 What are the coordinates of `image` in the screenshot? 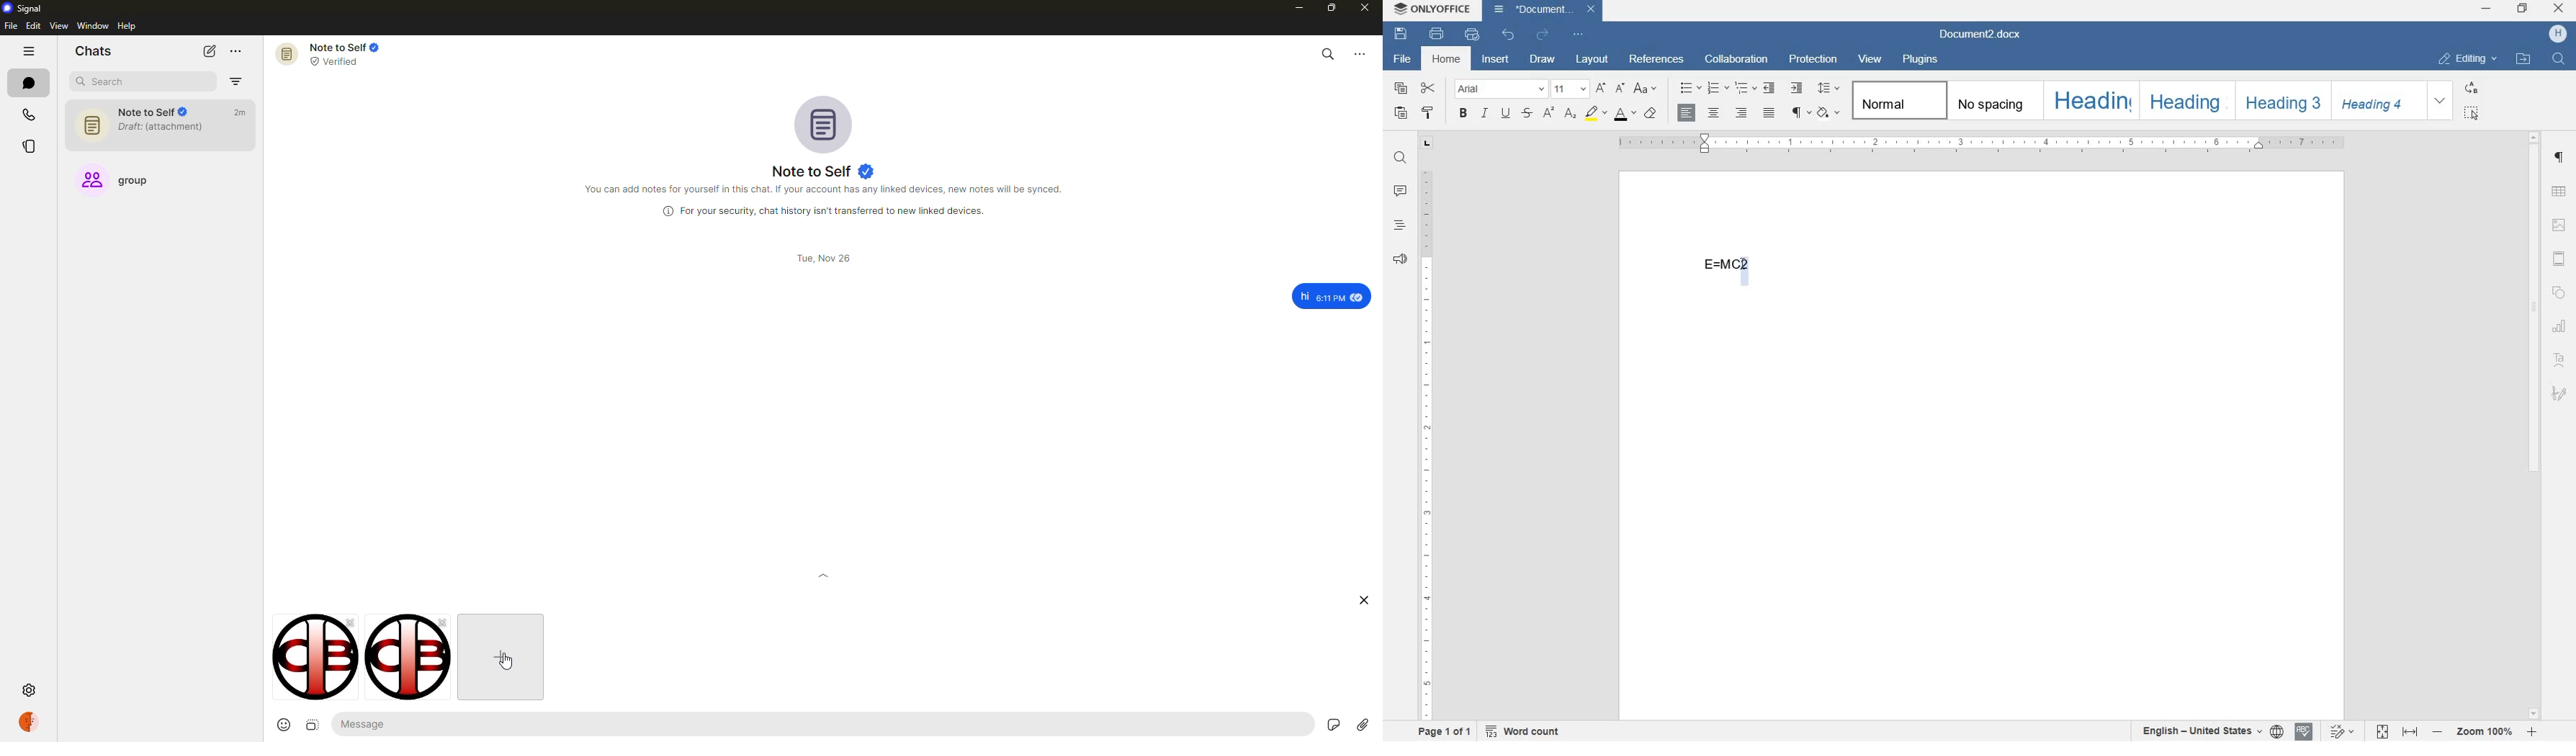 It's located at (304, 658).